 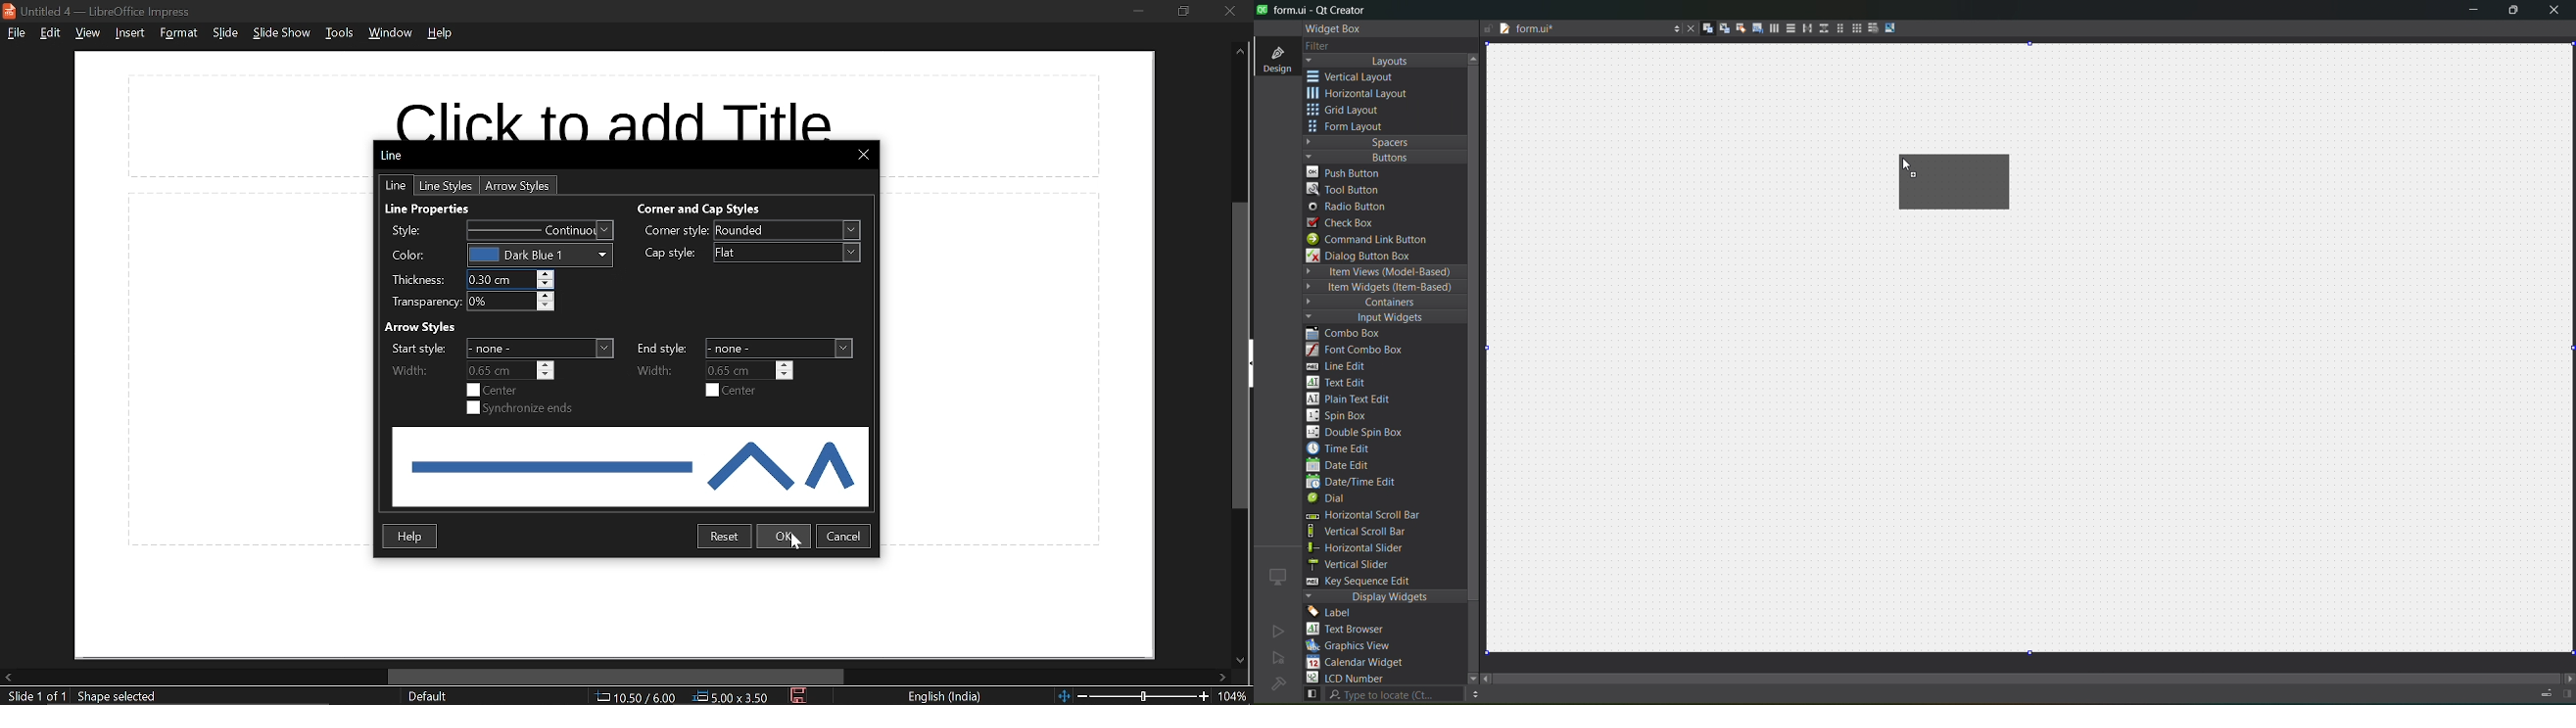 I want to click on start width, so click(x=510, y=370).